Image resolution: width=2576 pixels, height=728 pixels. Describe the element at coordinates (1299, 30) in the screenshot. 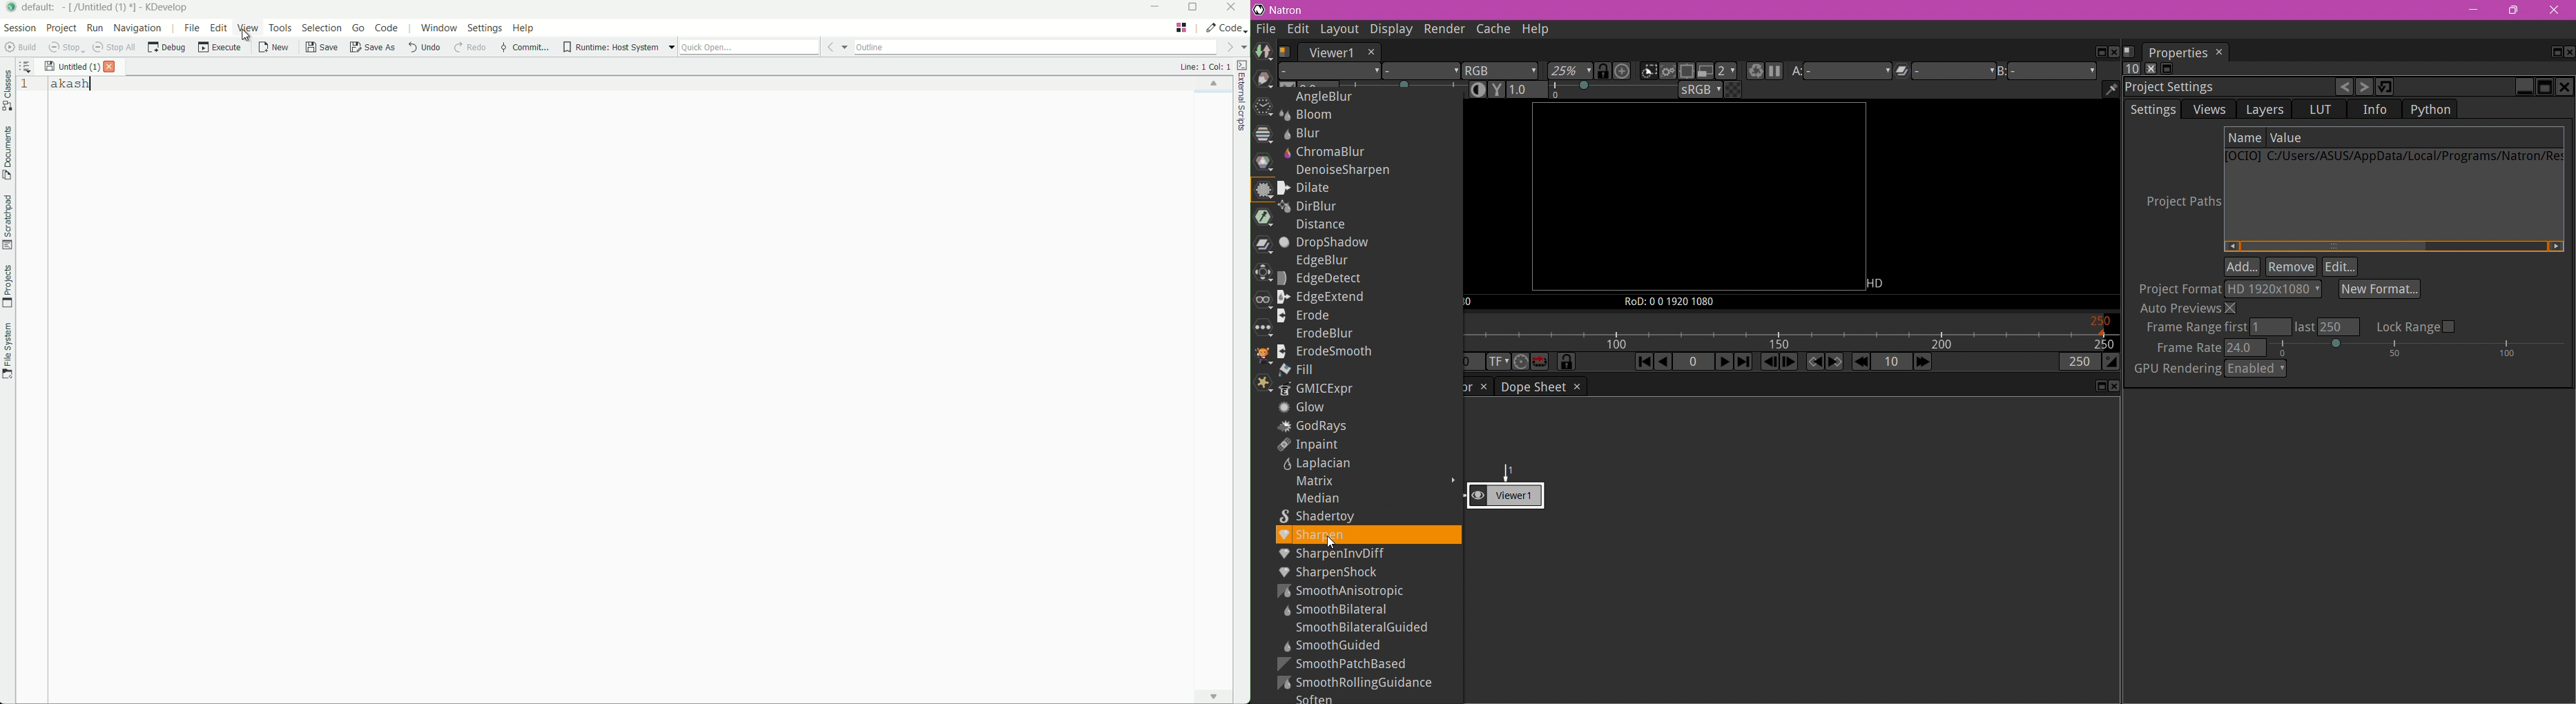

I see `Edit` at that location.